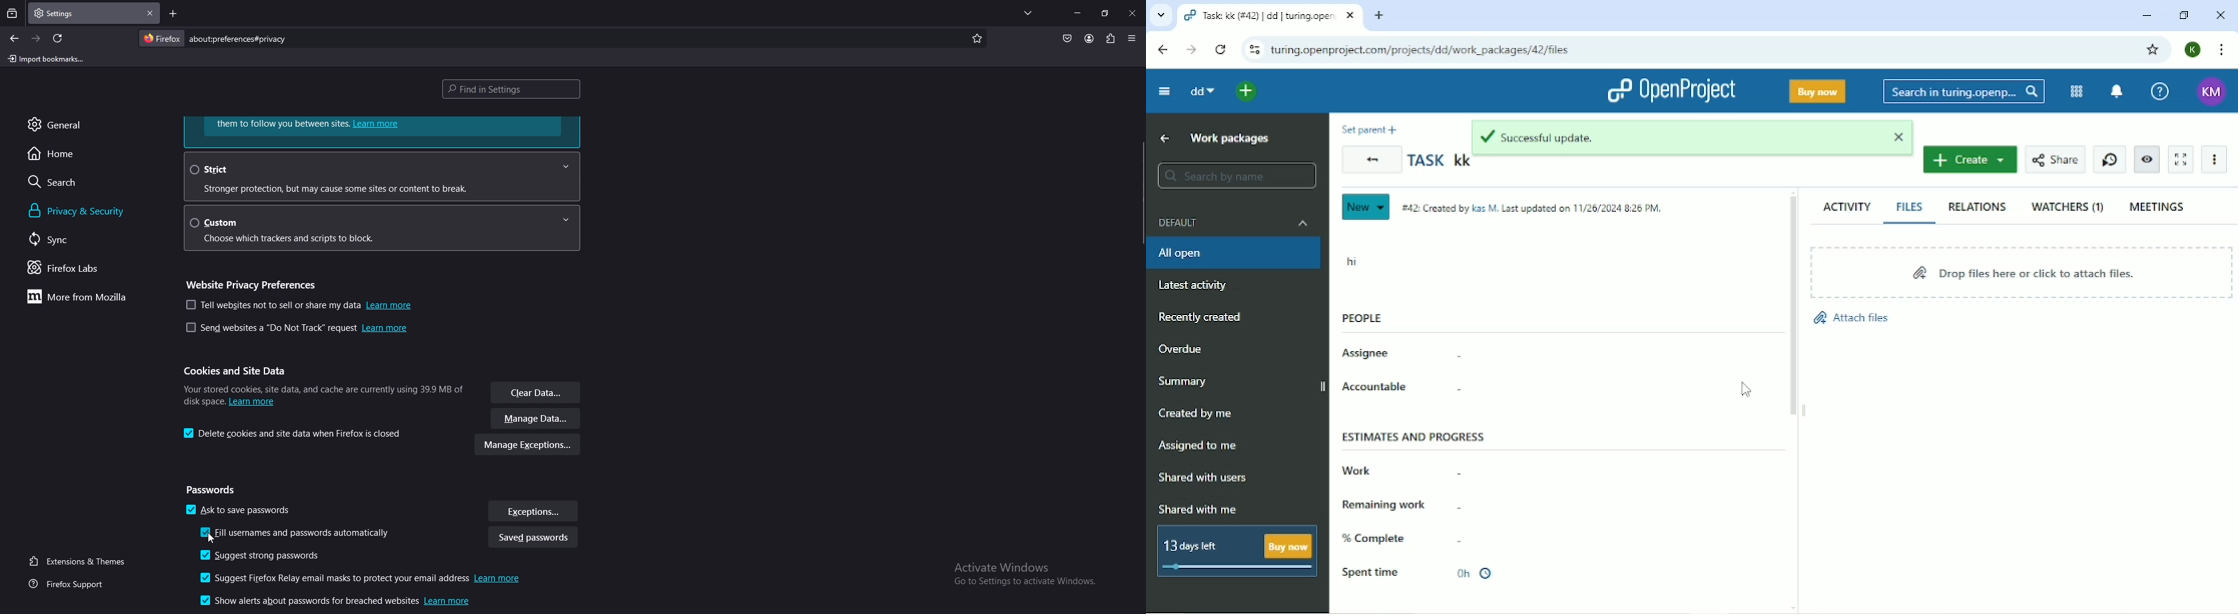 Image resolution: width=2240 pixels, height=616 pixels. I want to click on tab, so click(62, 14).